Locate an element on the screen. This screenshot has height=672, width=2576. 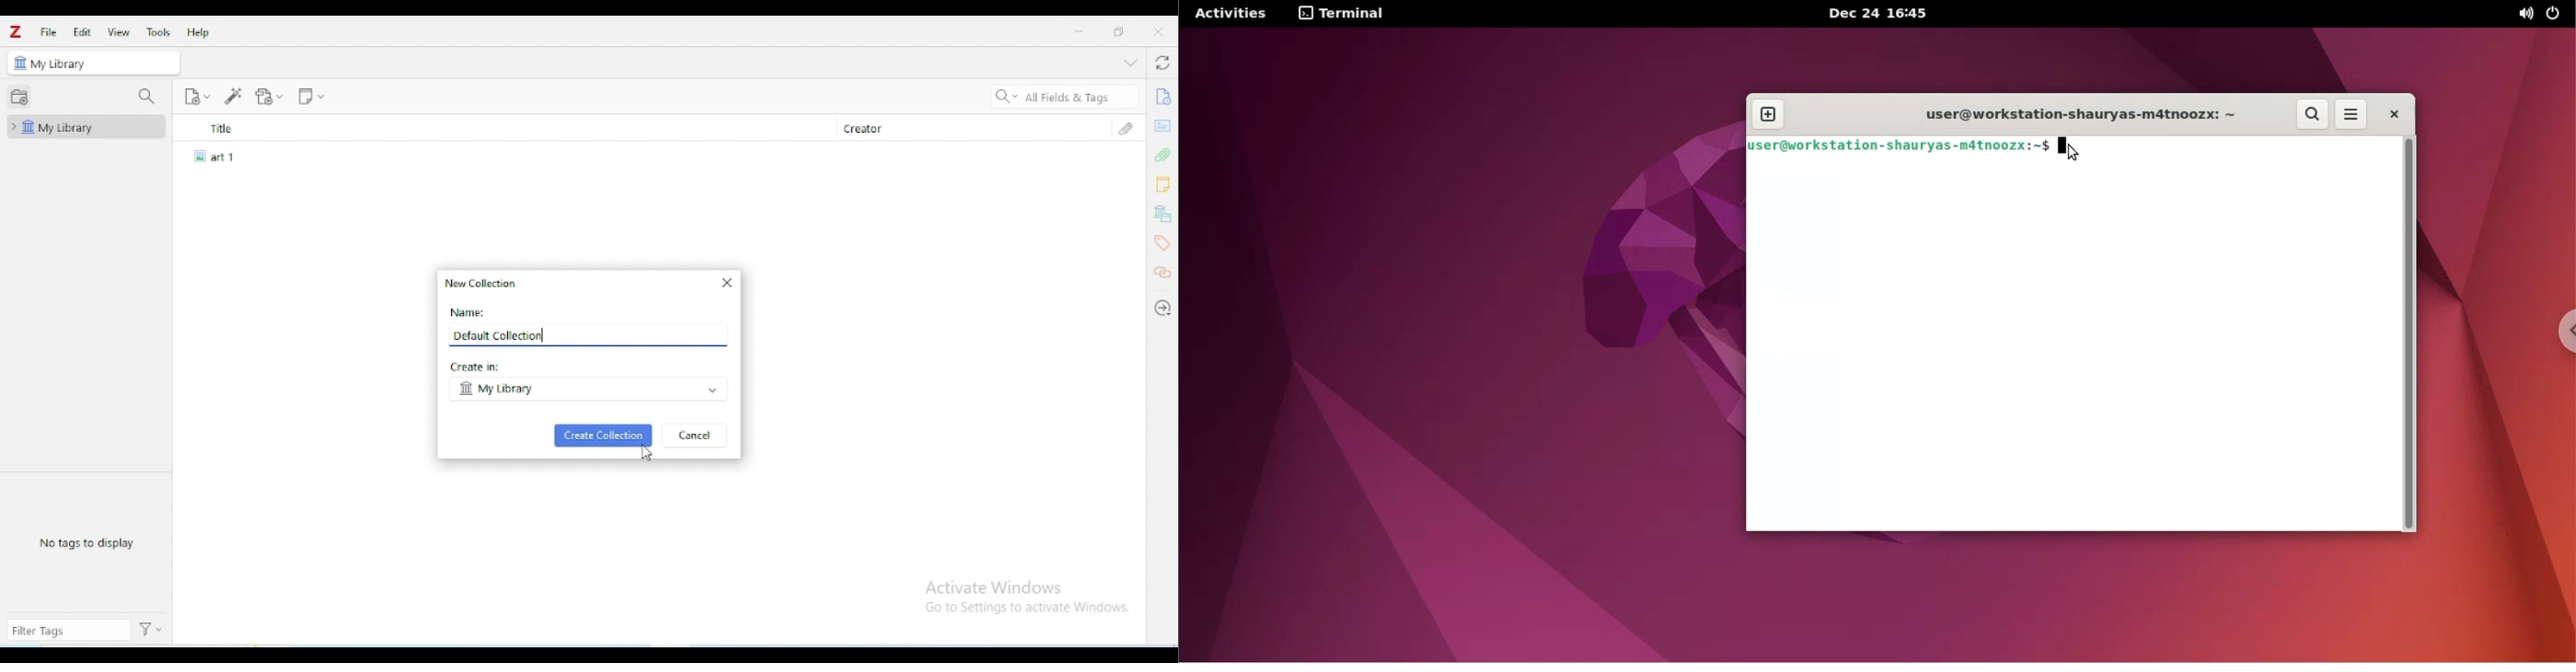
abstract is located at coordinates (1162, 124).